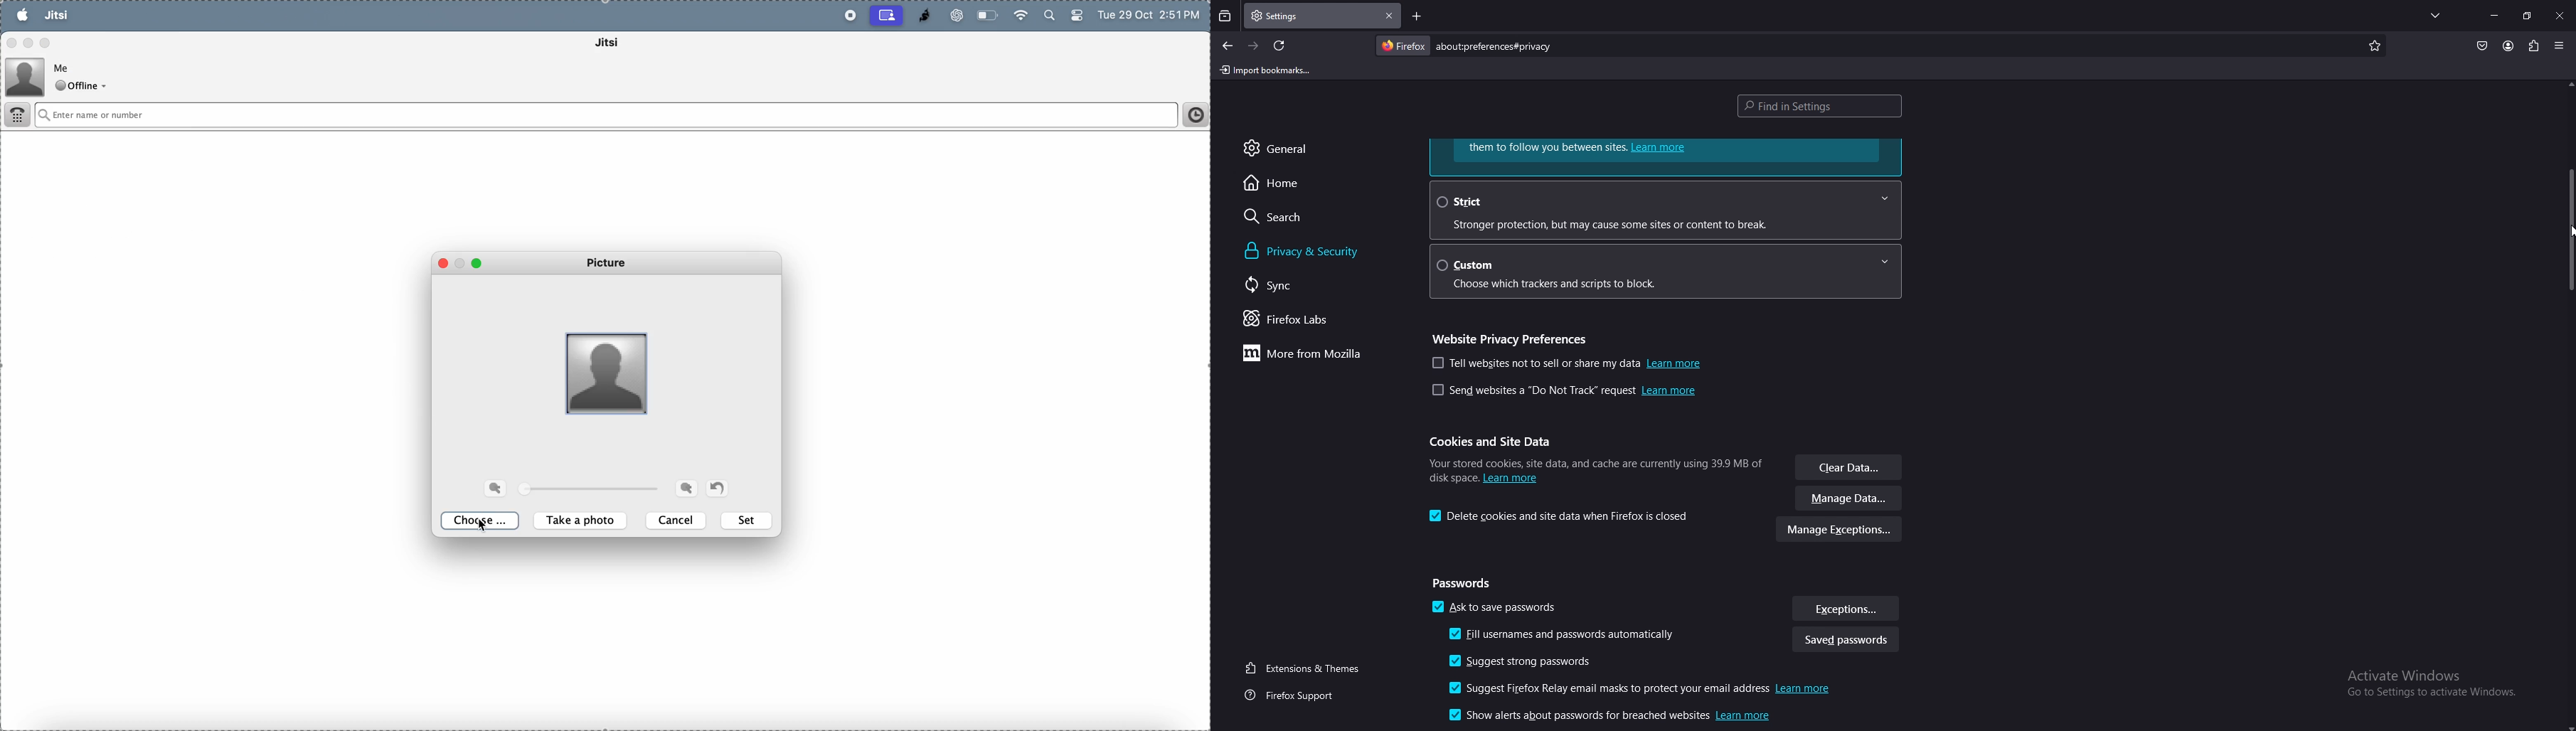 The height and width of the screenshot is (756, 2576). I want to click on dialer, so click(19, 116).